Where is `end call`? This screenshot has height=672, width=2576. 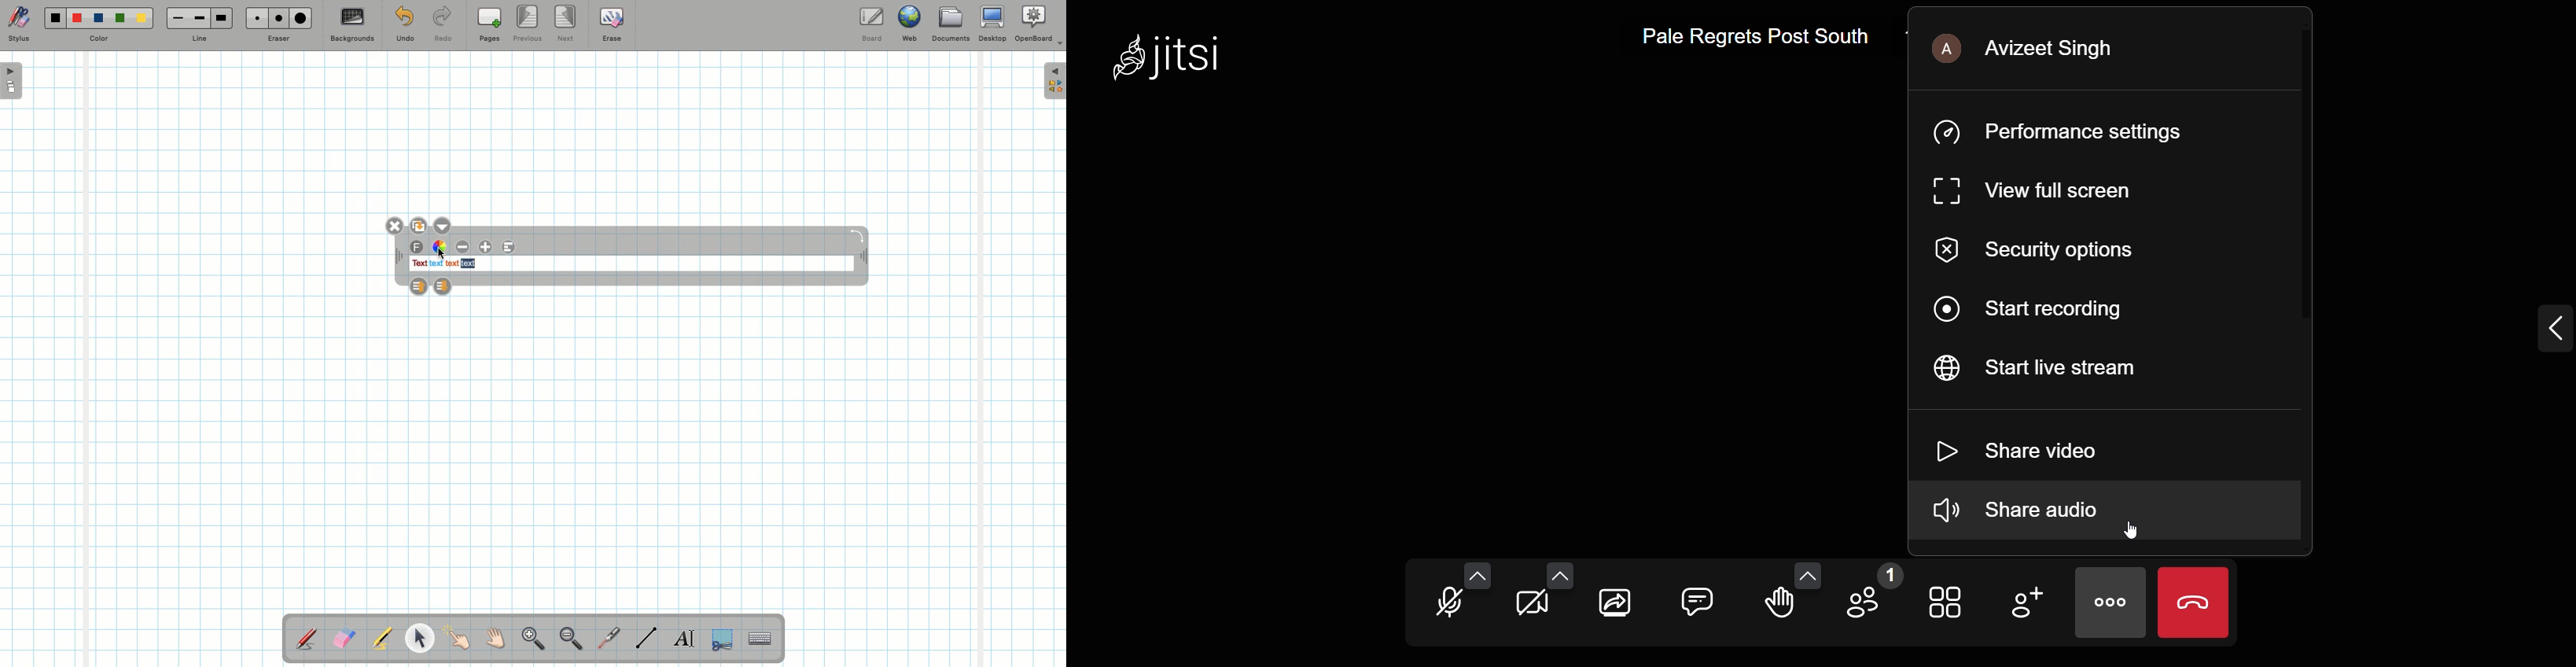 end call is located at coordinates (2195, 603).